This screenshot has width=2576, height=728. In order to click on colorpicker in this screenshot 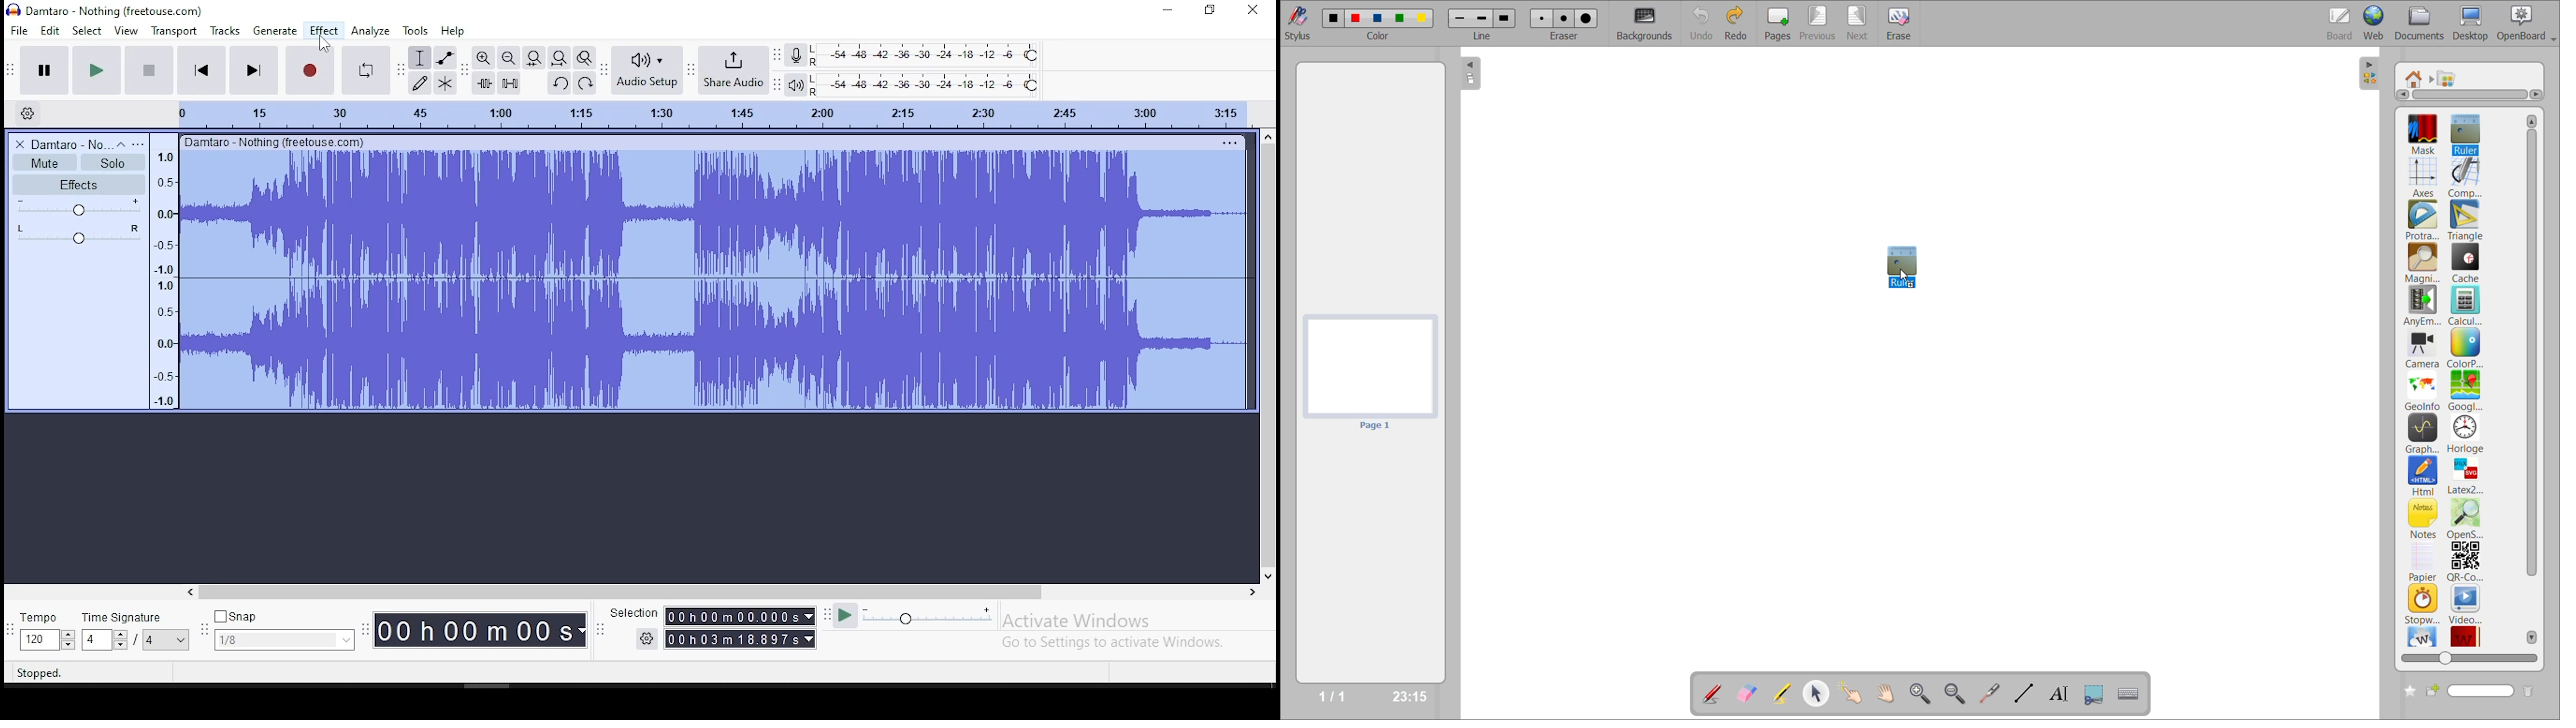, I will do `click(2465, 348)`.